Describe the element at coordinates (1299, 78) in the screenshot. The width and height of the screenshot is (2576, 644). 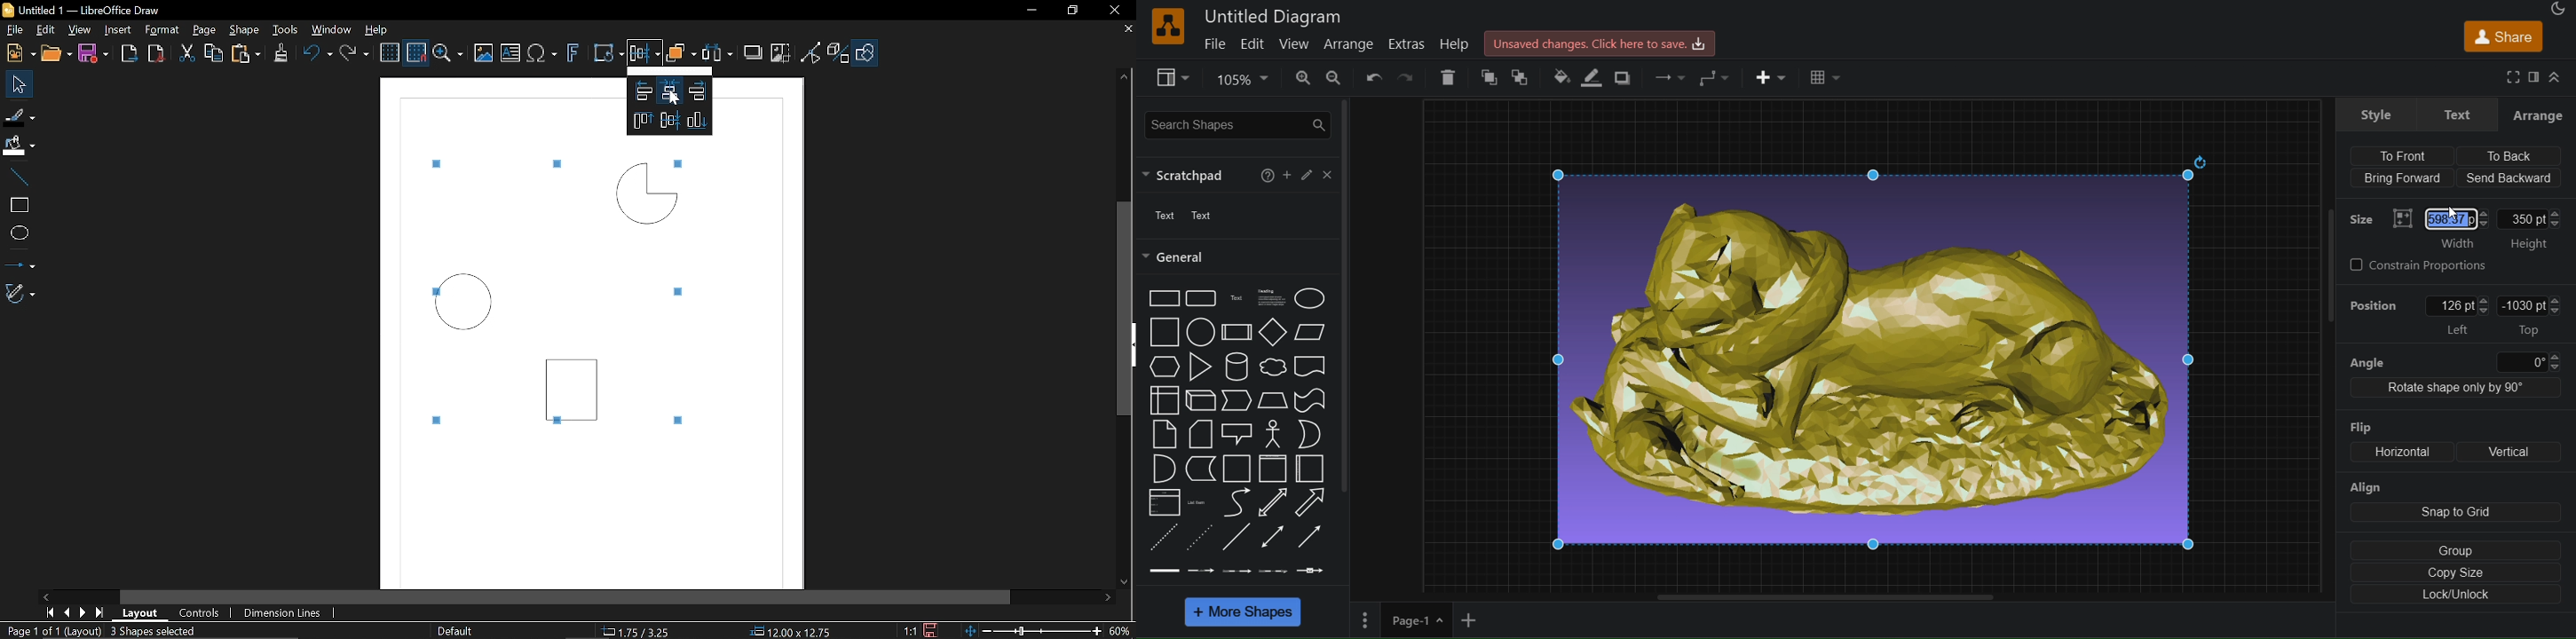
I see `zoom in` at that location.